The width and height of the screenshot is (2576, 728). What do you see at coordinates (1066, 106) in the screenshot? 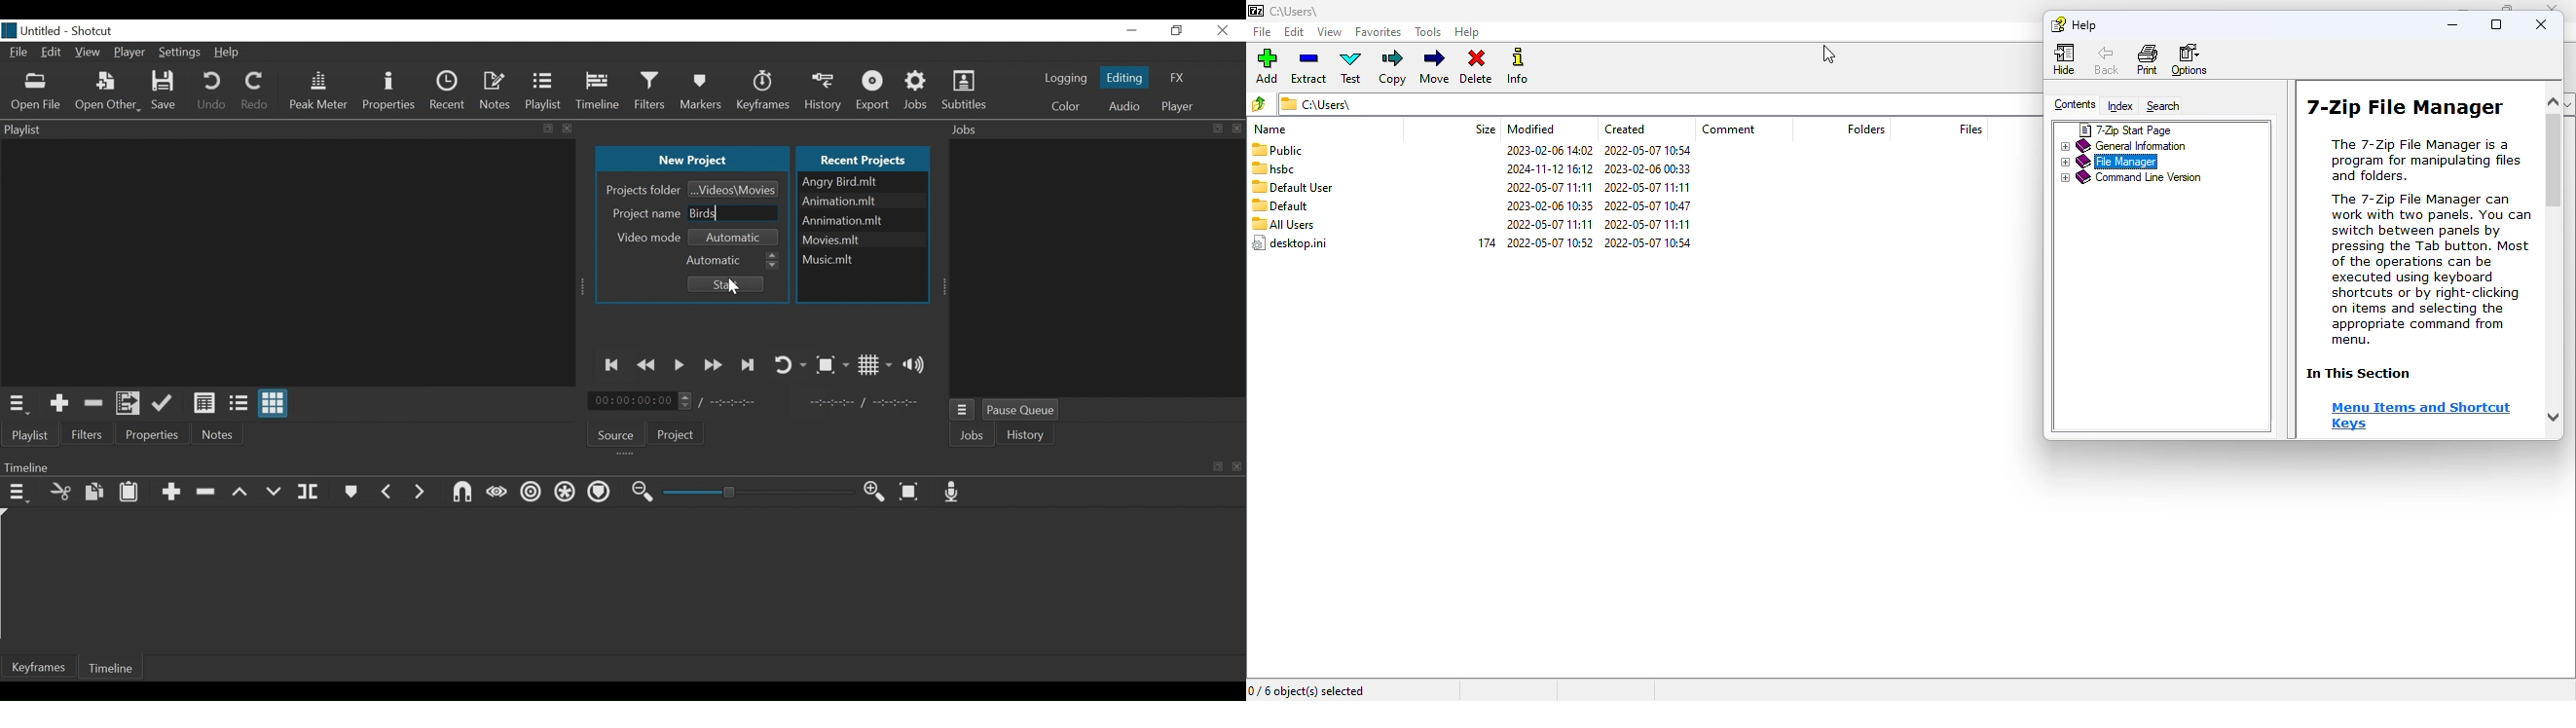
I see `Color` at bounding box center [1066, 106].